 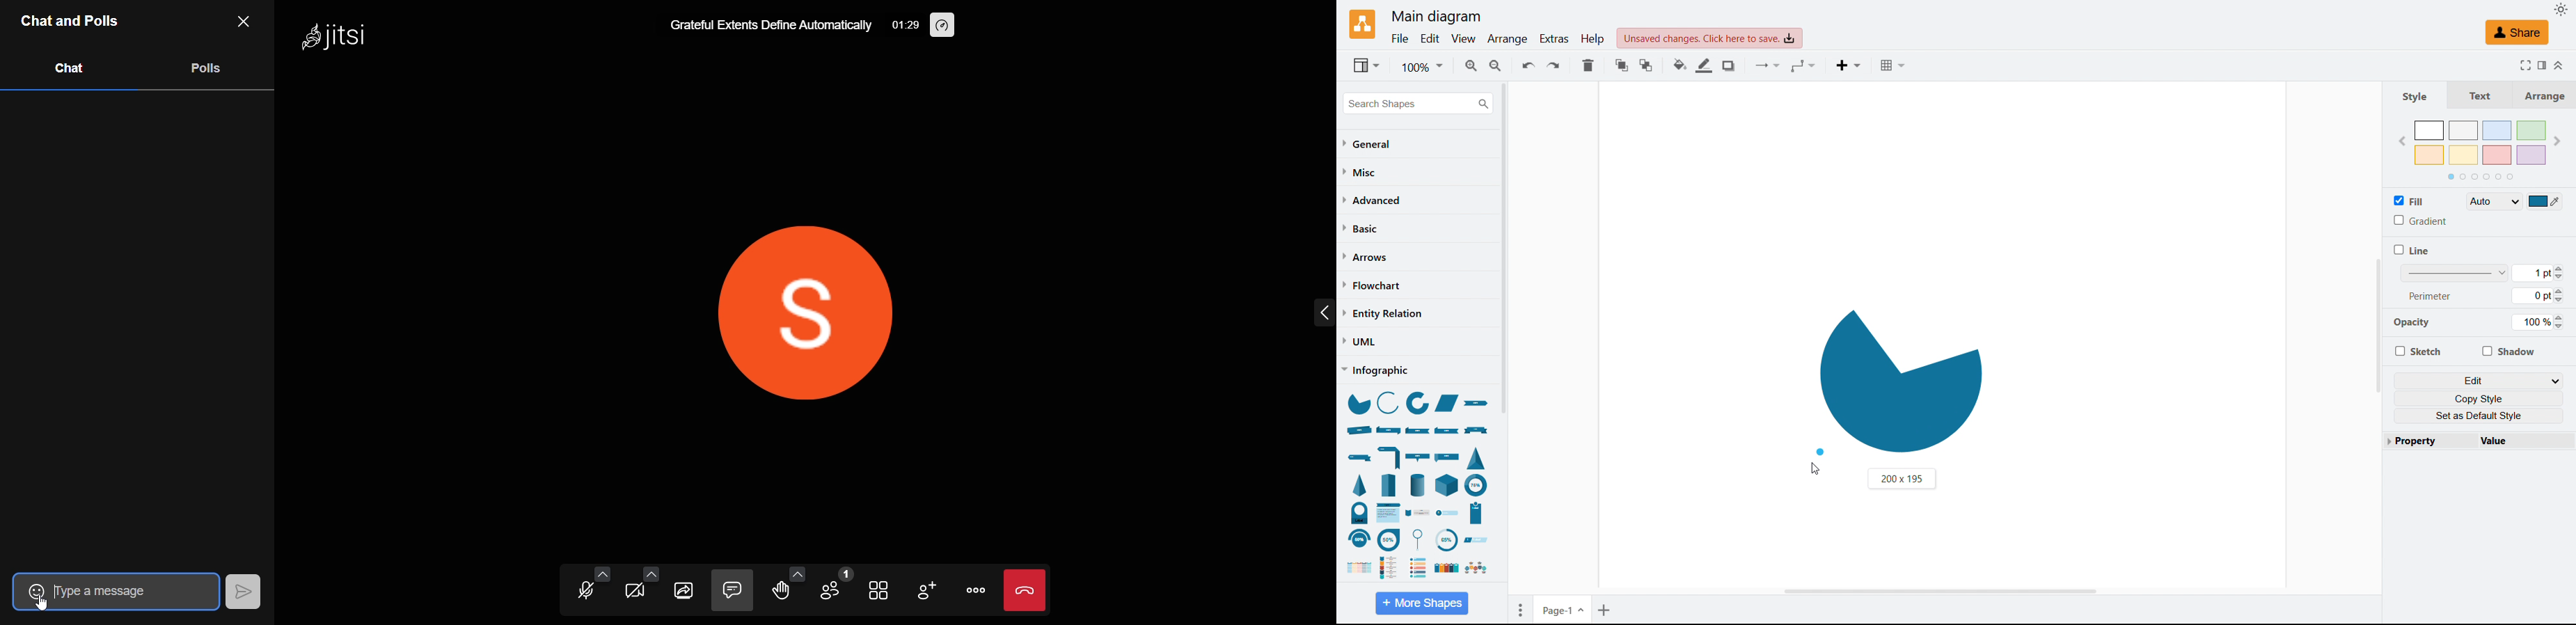 What do you see at coordinates (1497, 65) in the screenshot?
I see `Zoom out ` at bounding box center [1497, 65].